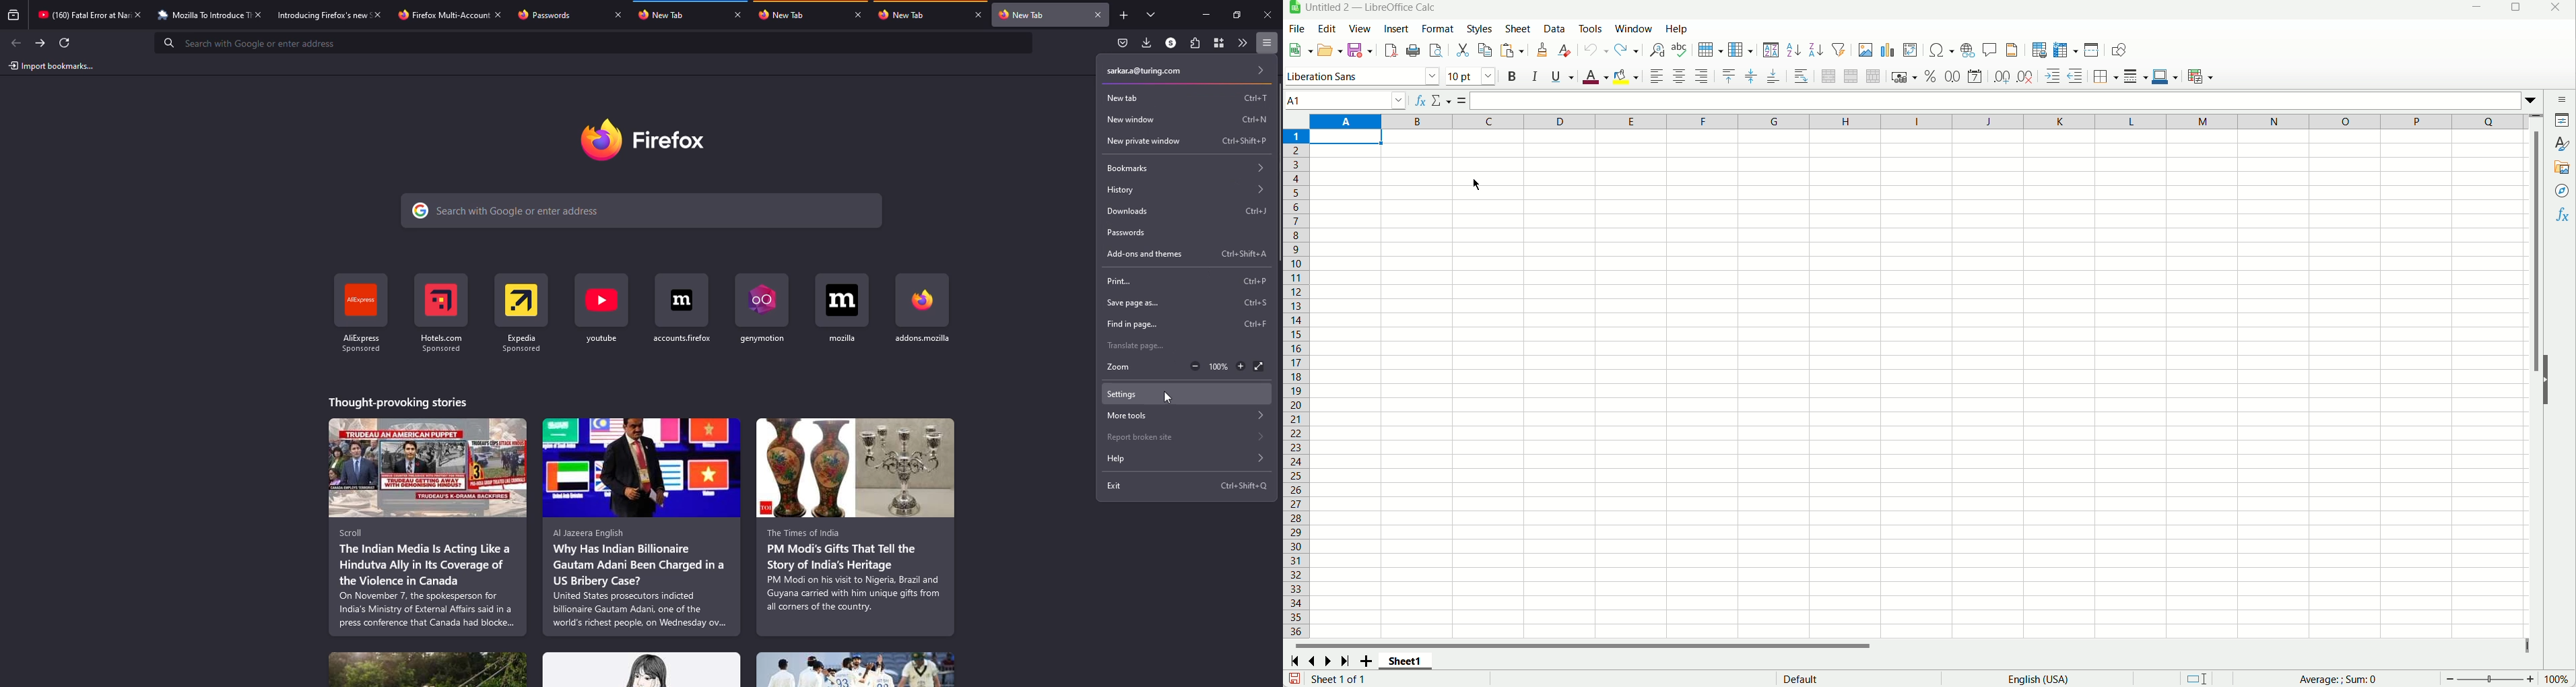  What do you see at coordinates (1680, 77) in the screenshot?
I see `Align center` at bounding box center [1680, 77].